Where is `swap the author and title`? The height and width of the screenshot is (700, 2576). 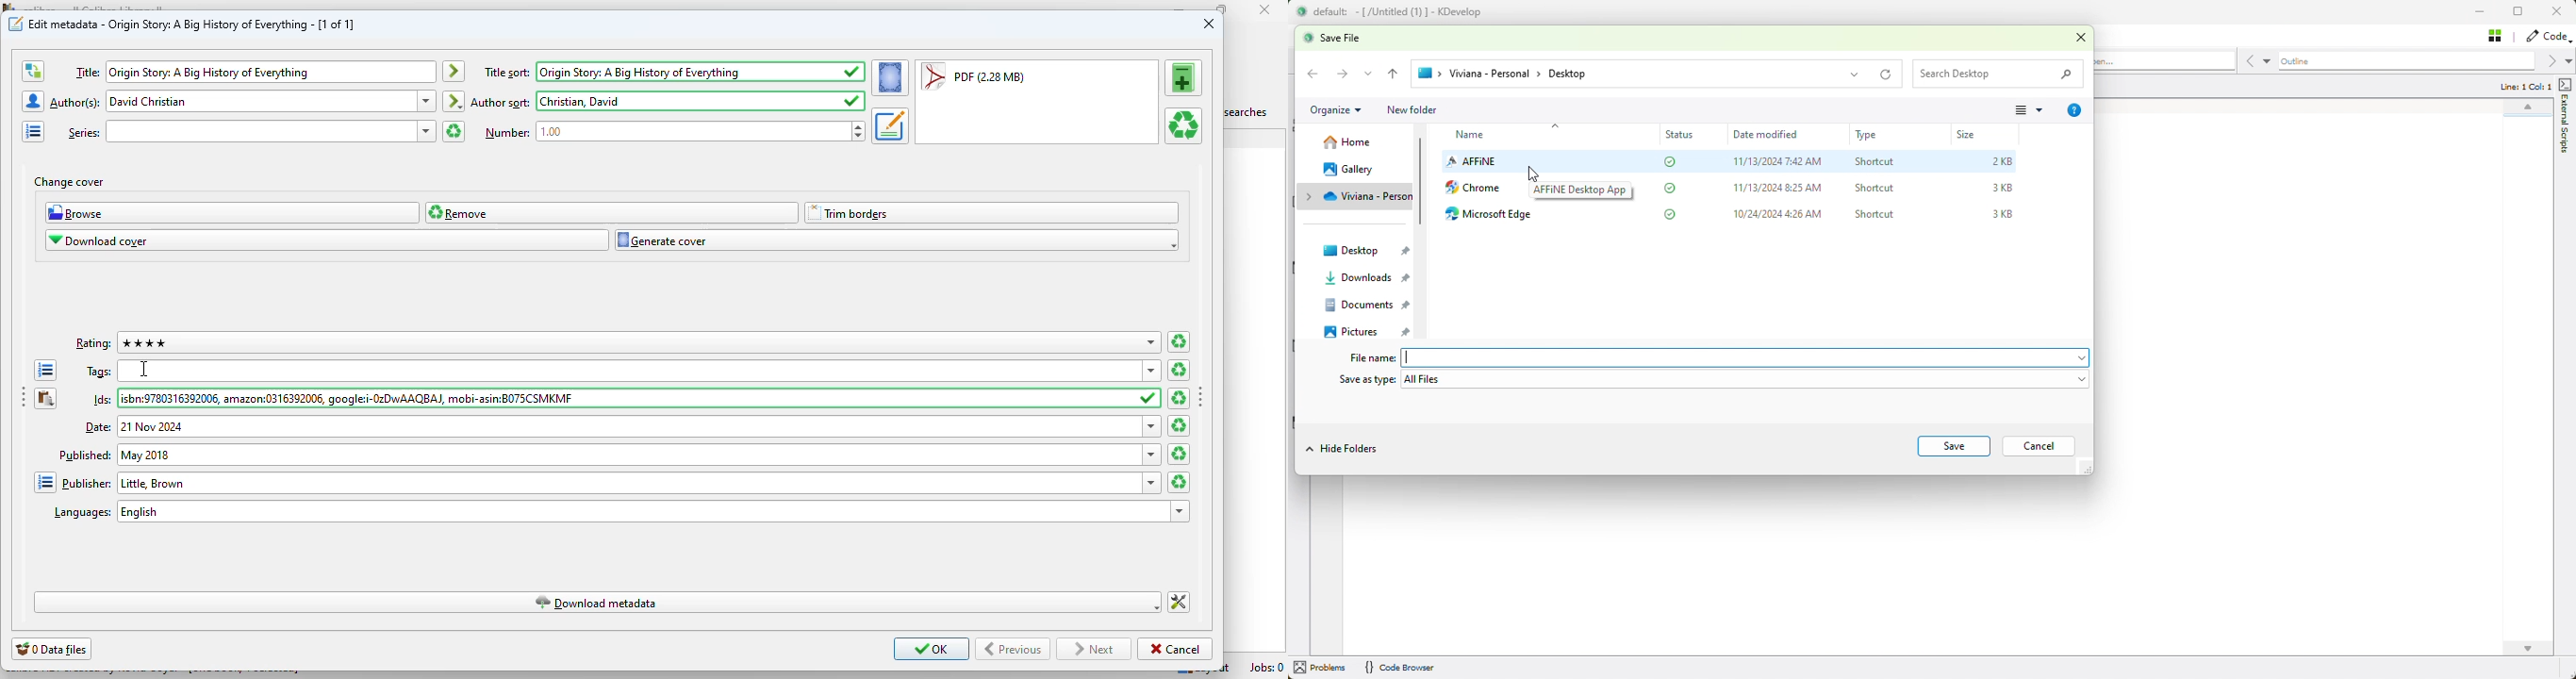 swap the author and title is located at coordinates (32, 72).